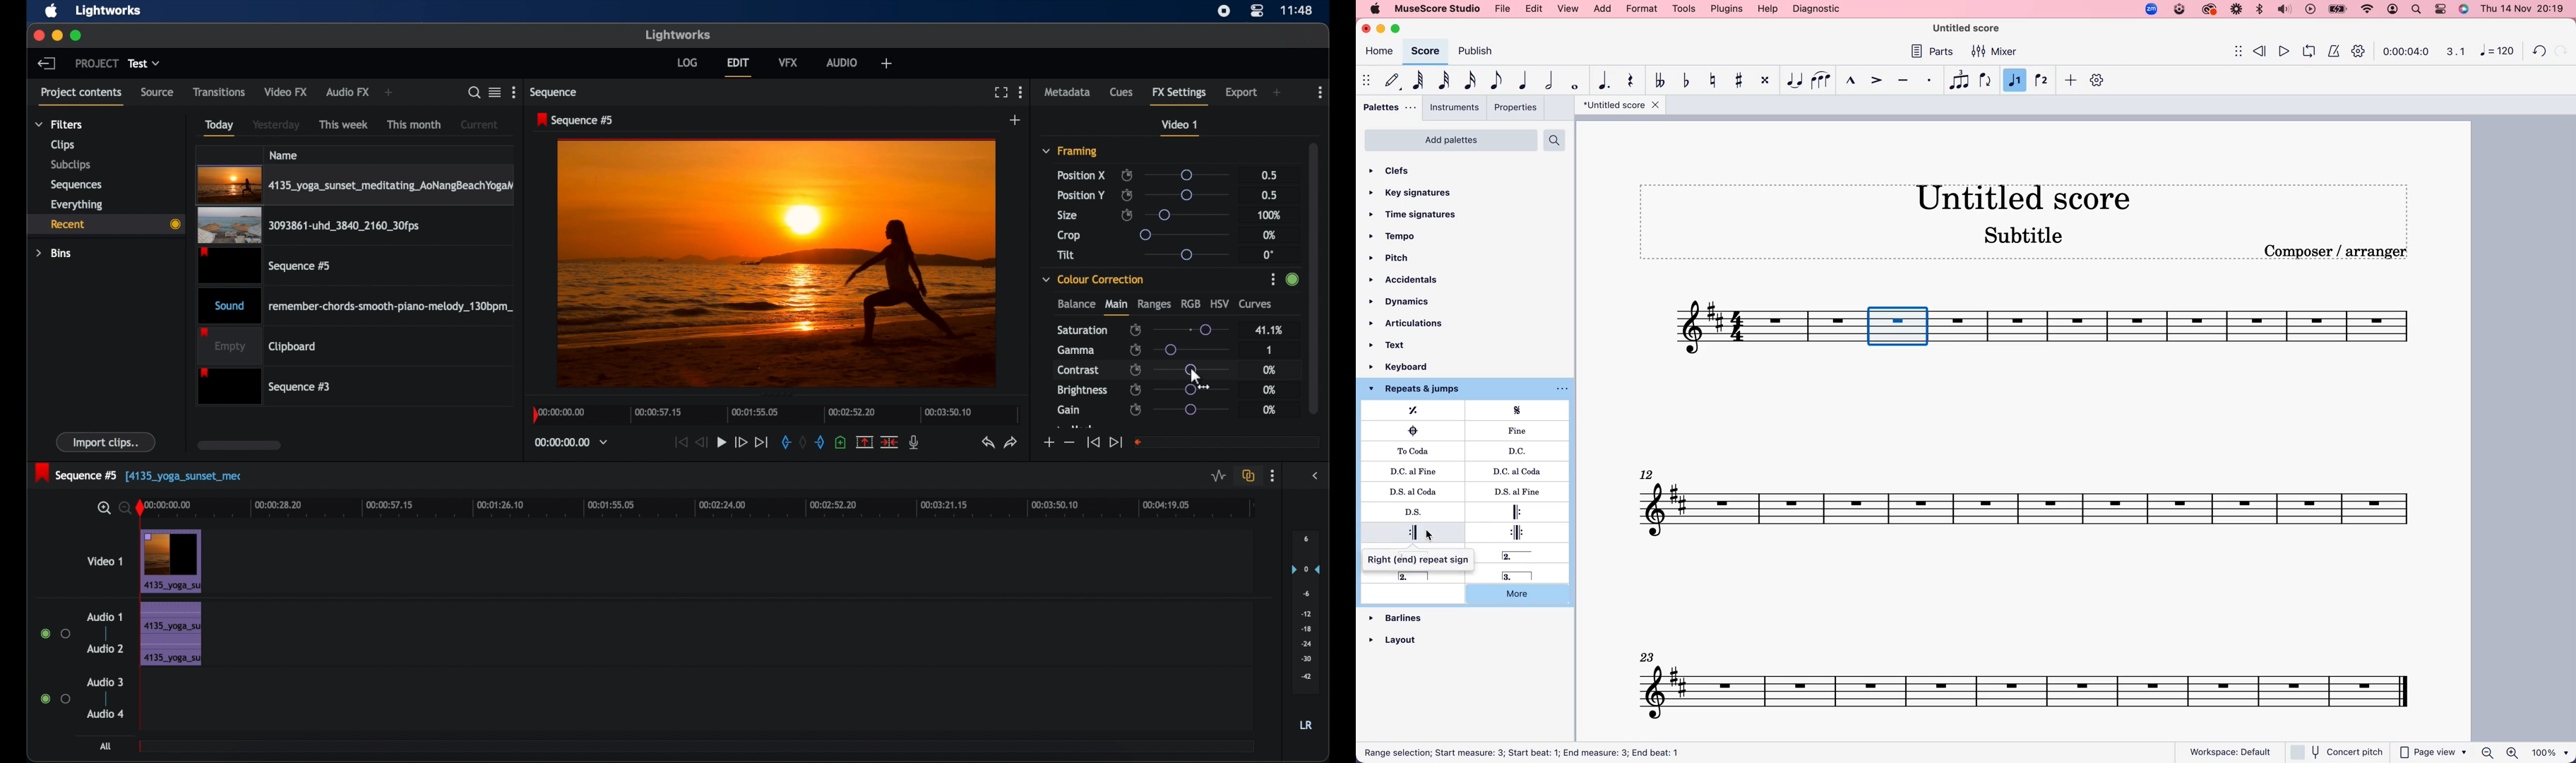 This screenshot has height=784, width=2576. I want to click on bins, so click(54, 252).